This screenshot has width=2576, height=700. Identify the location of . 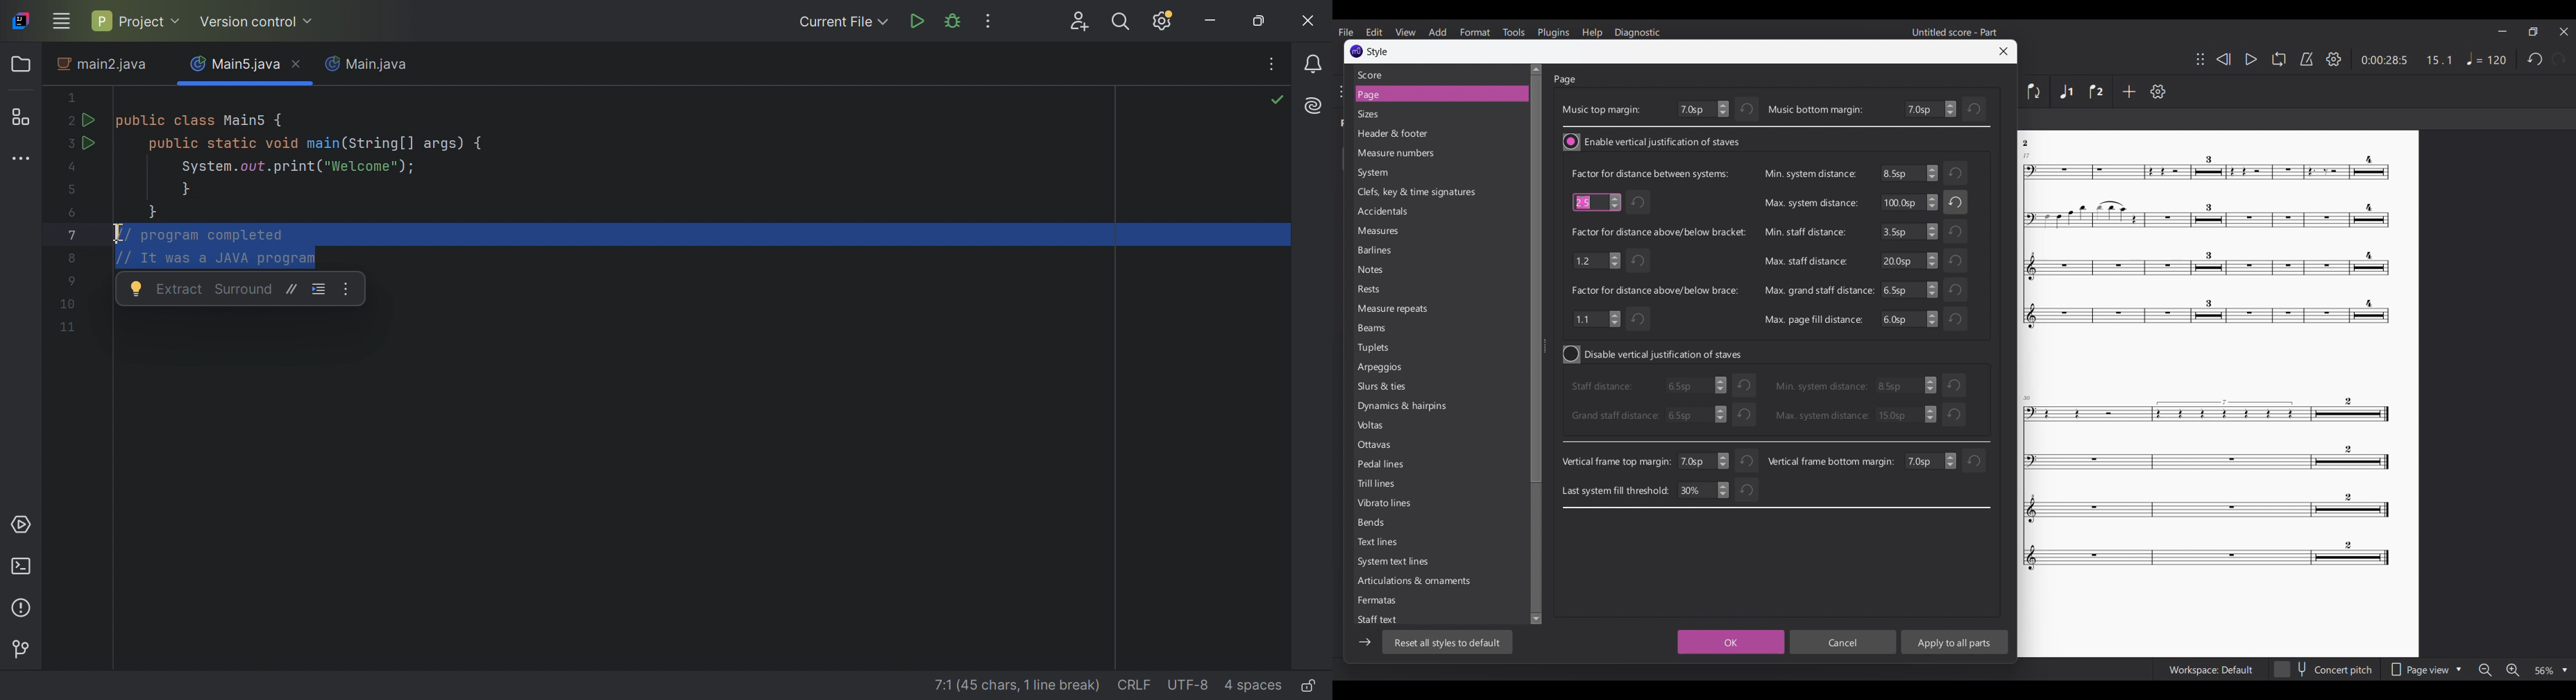
(1959, 288).